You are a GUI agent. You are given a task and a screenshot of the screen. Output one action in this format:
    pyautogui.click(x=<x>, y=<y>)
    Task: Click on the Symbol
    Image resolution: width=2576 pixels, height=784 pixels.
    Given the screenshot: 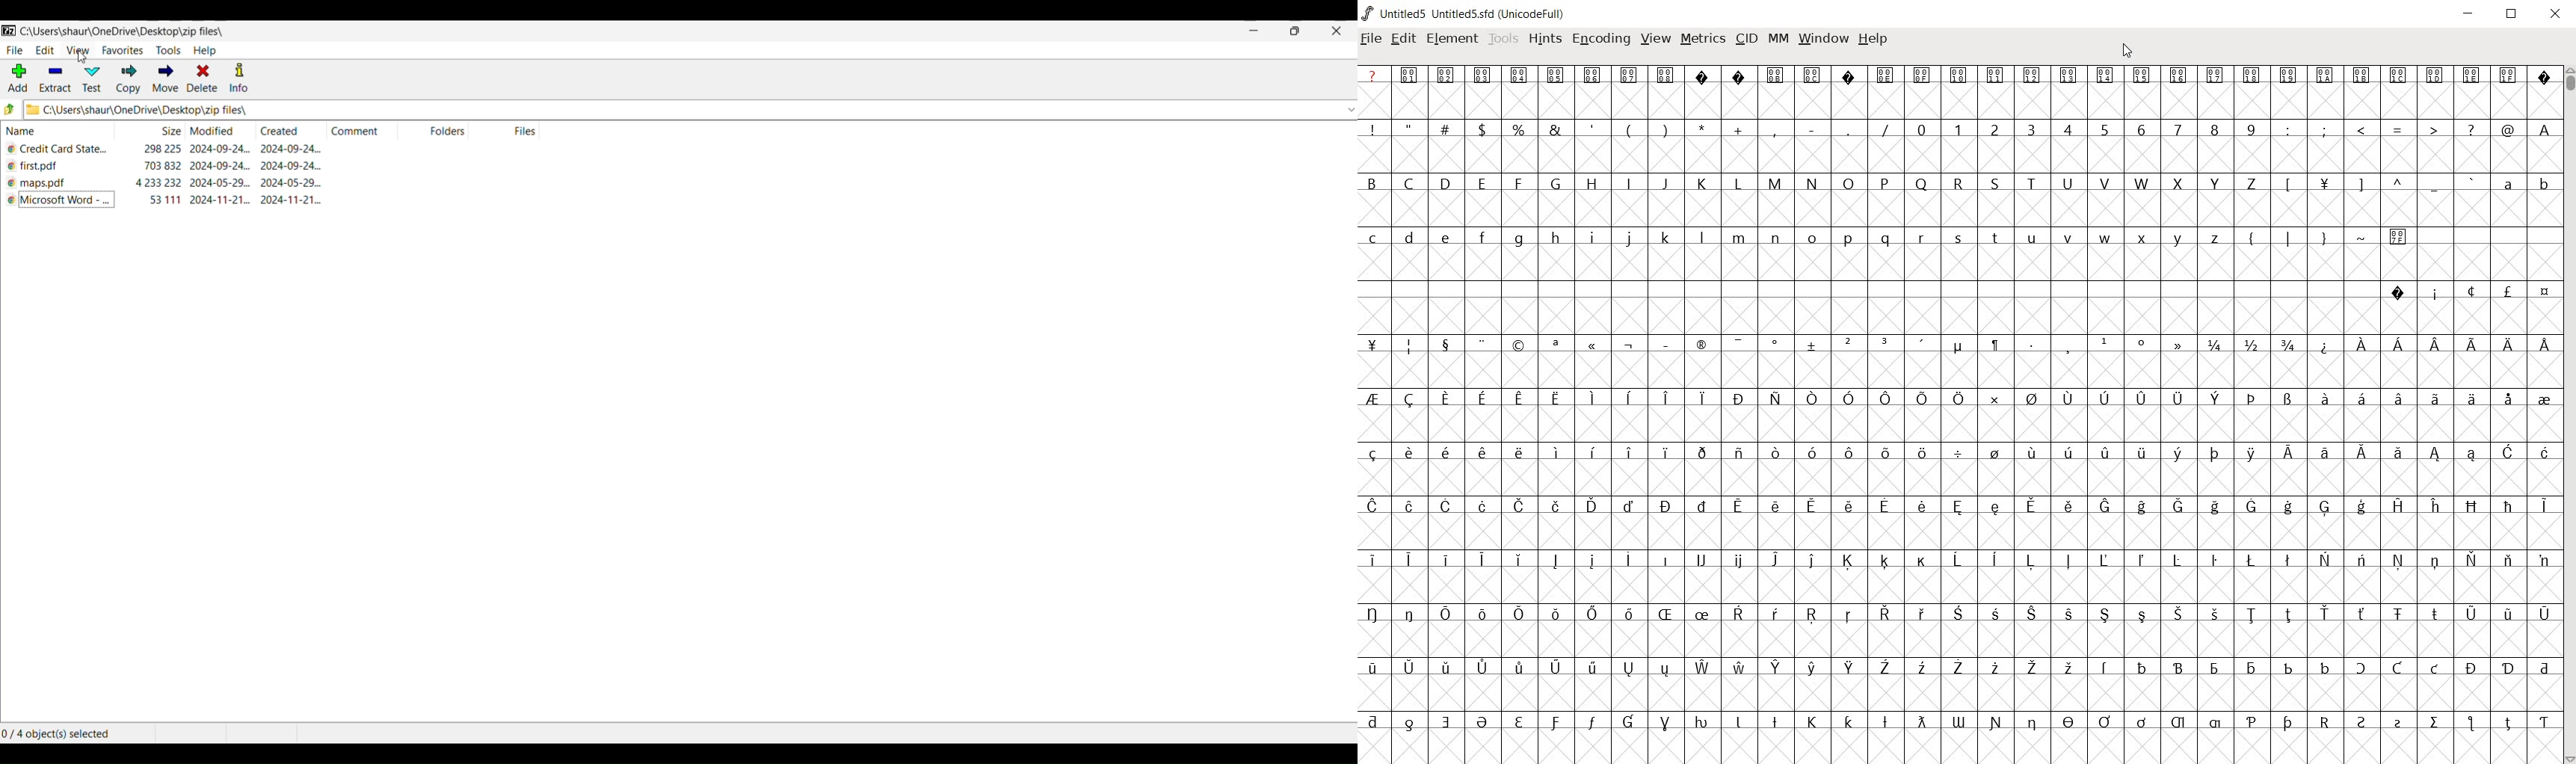 What is the action you would take?
    pyautogui.click(x=2545, y=507)
    